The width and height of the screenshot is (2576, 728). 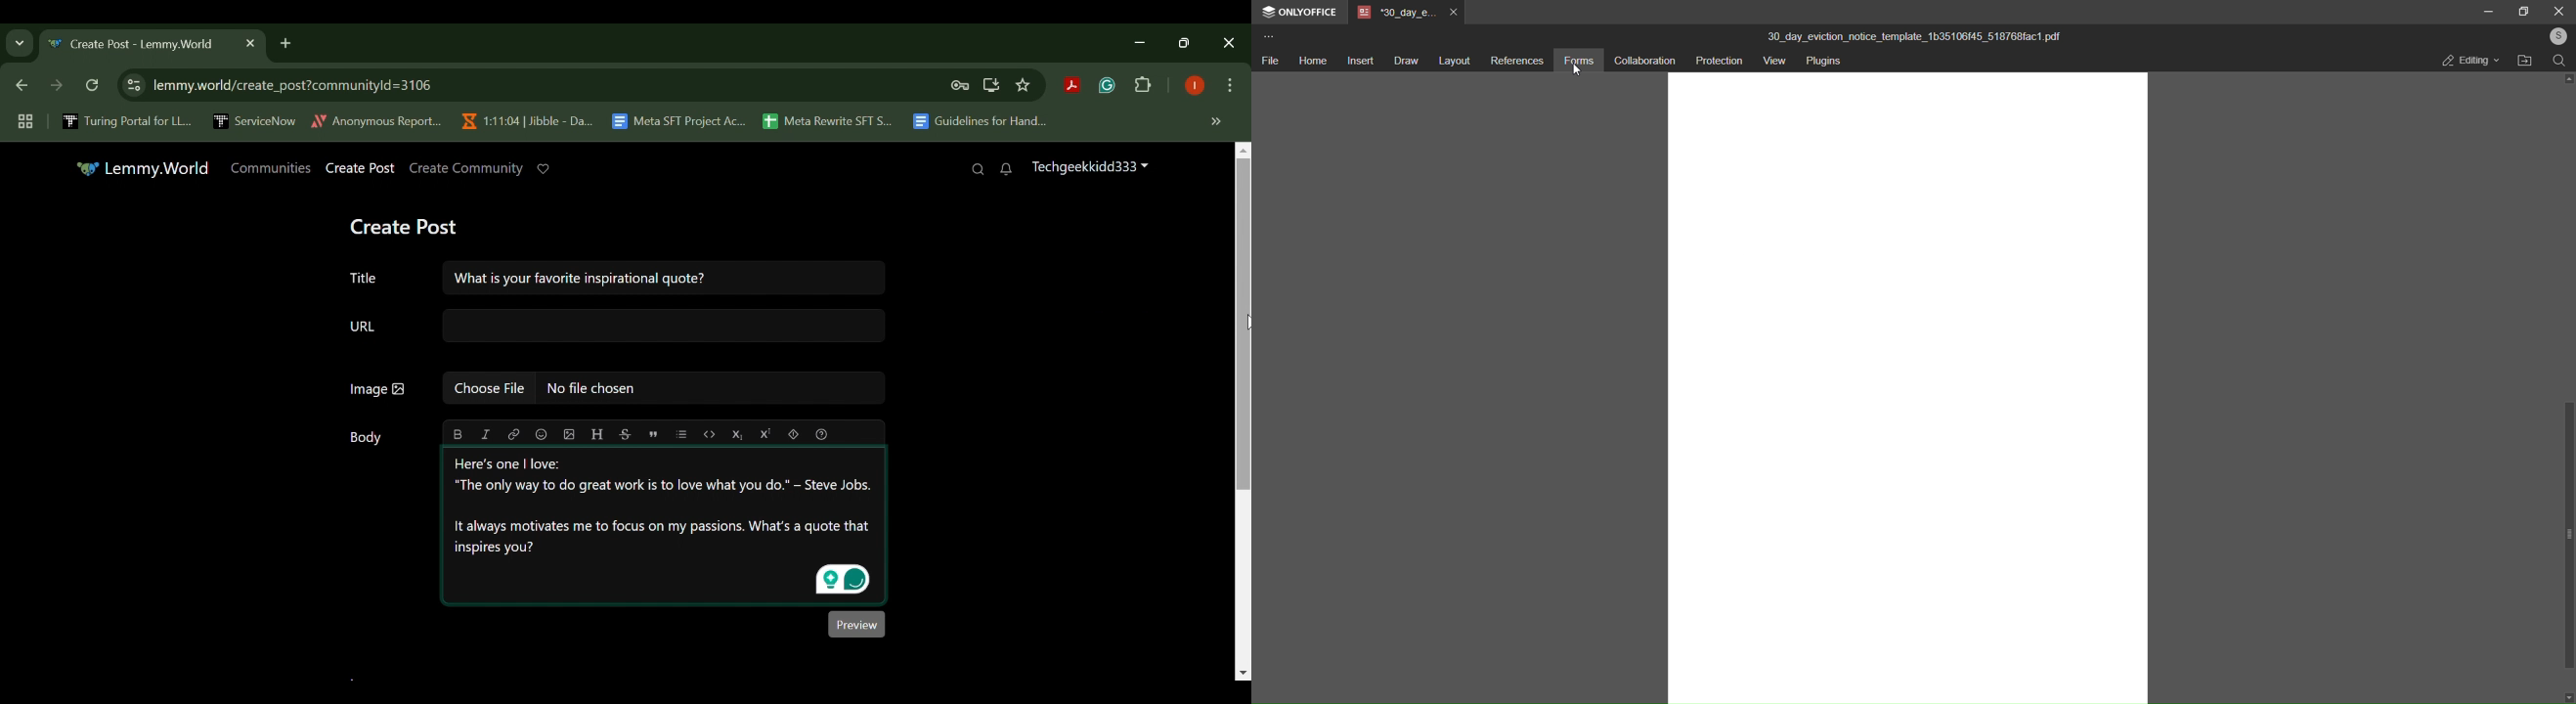 I want to click on Tab Groups, so click(x=22, y=122).